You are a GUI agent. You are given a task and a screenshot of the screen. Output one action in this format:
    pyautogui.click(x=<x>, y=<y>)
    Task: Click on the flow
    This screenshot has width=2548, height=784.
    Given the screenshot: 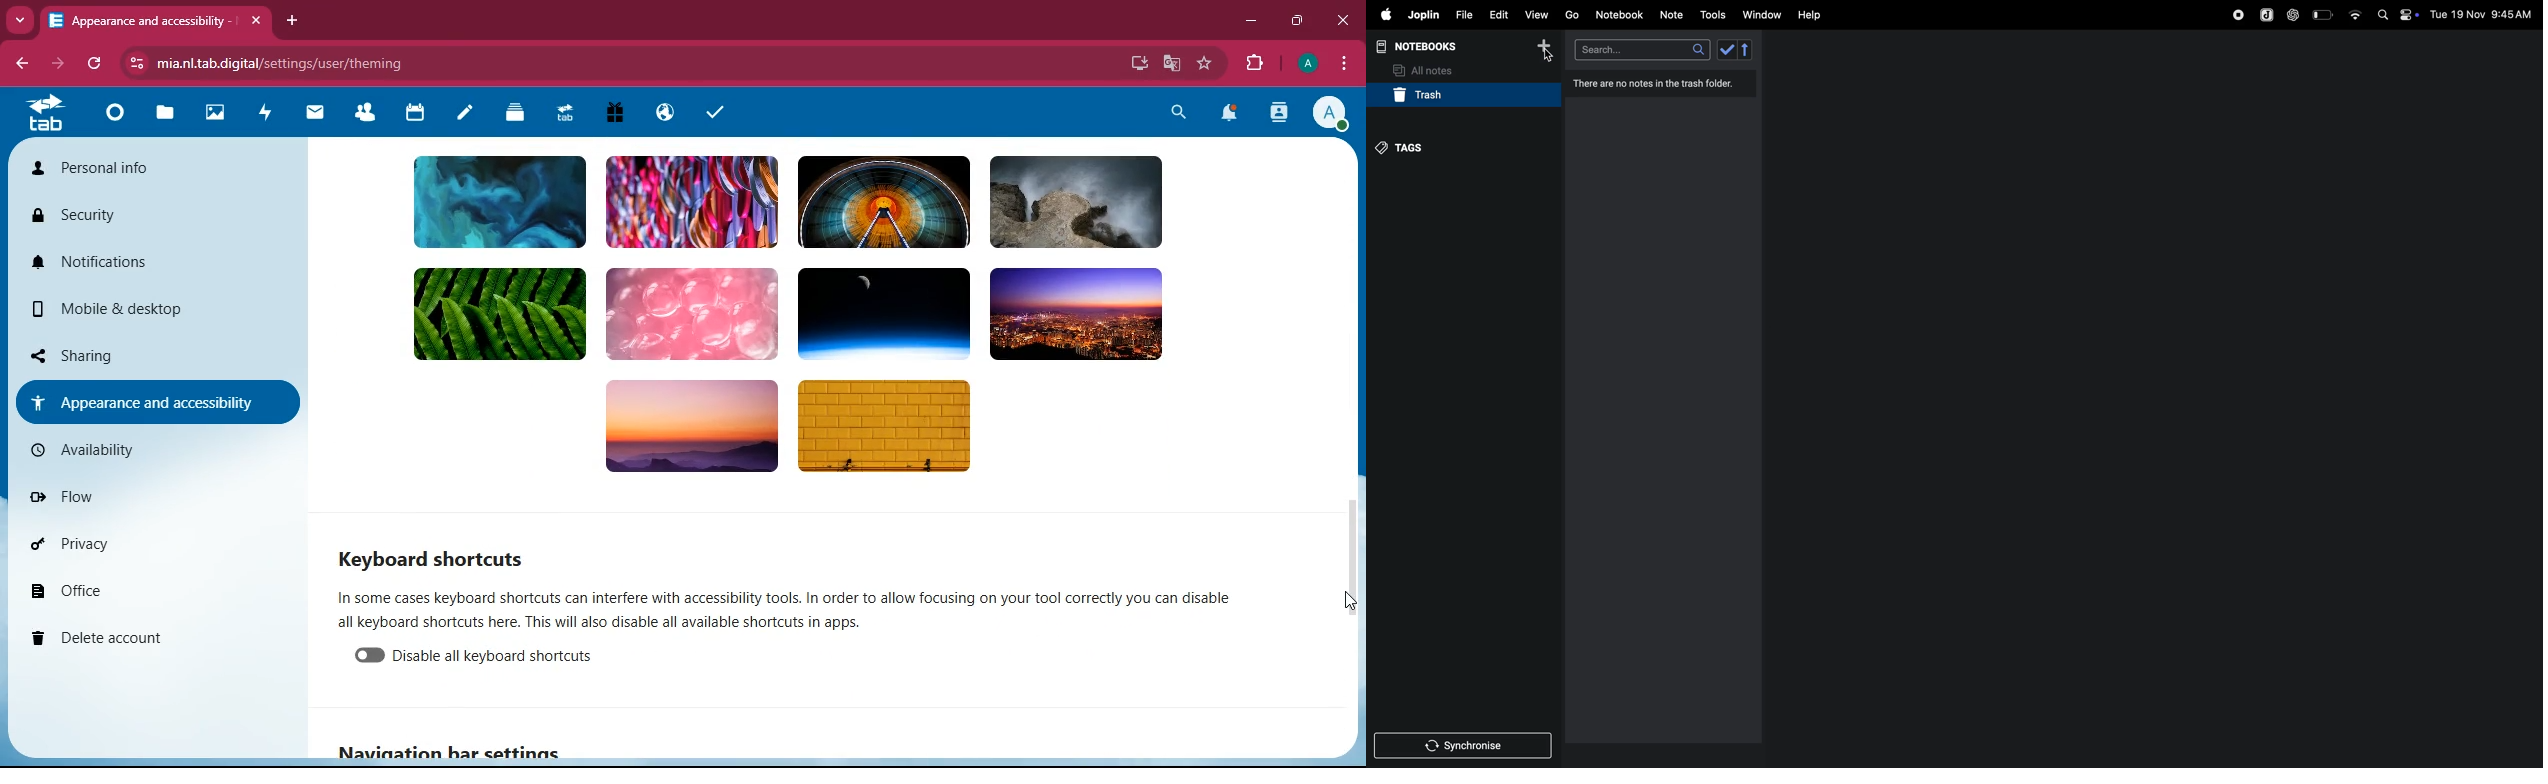 What is the action you would take?
    pyautogui.click(x=167, y=499)
    